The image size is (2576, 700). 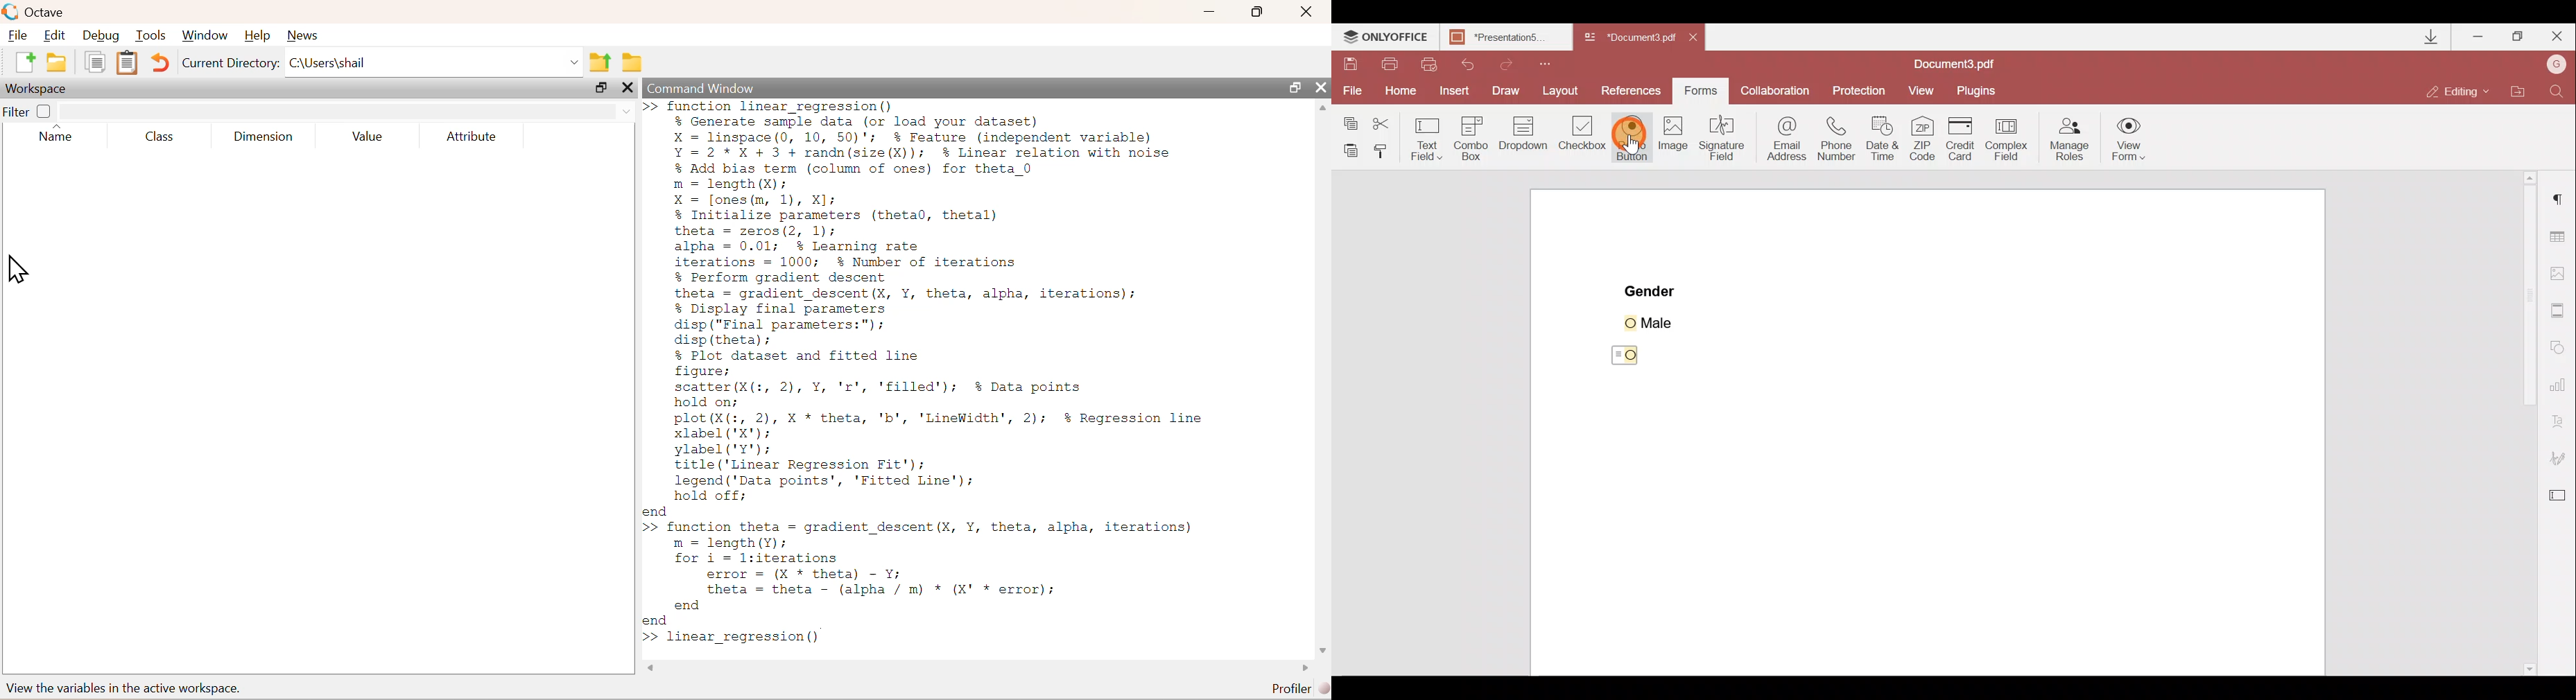 I want to click on Collaboration, so click(x=1779, y=89).